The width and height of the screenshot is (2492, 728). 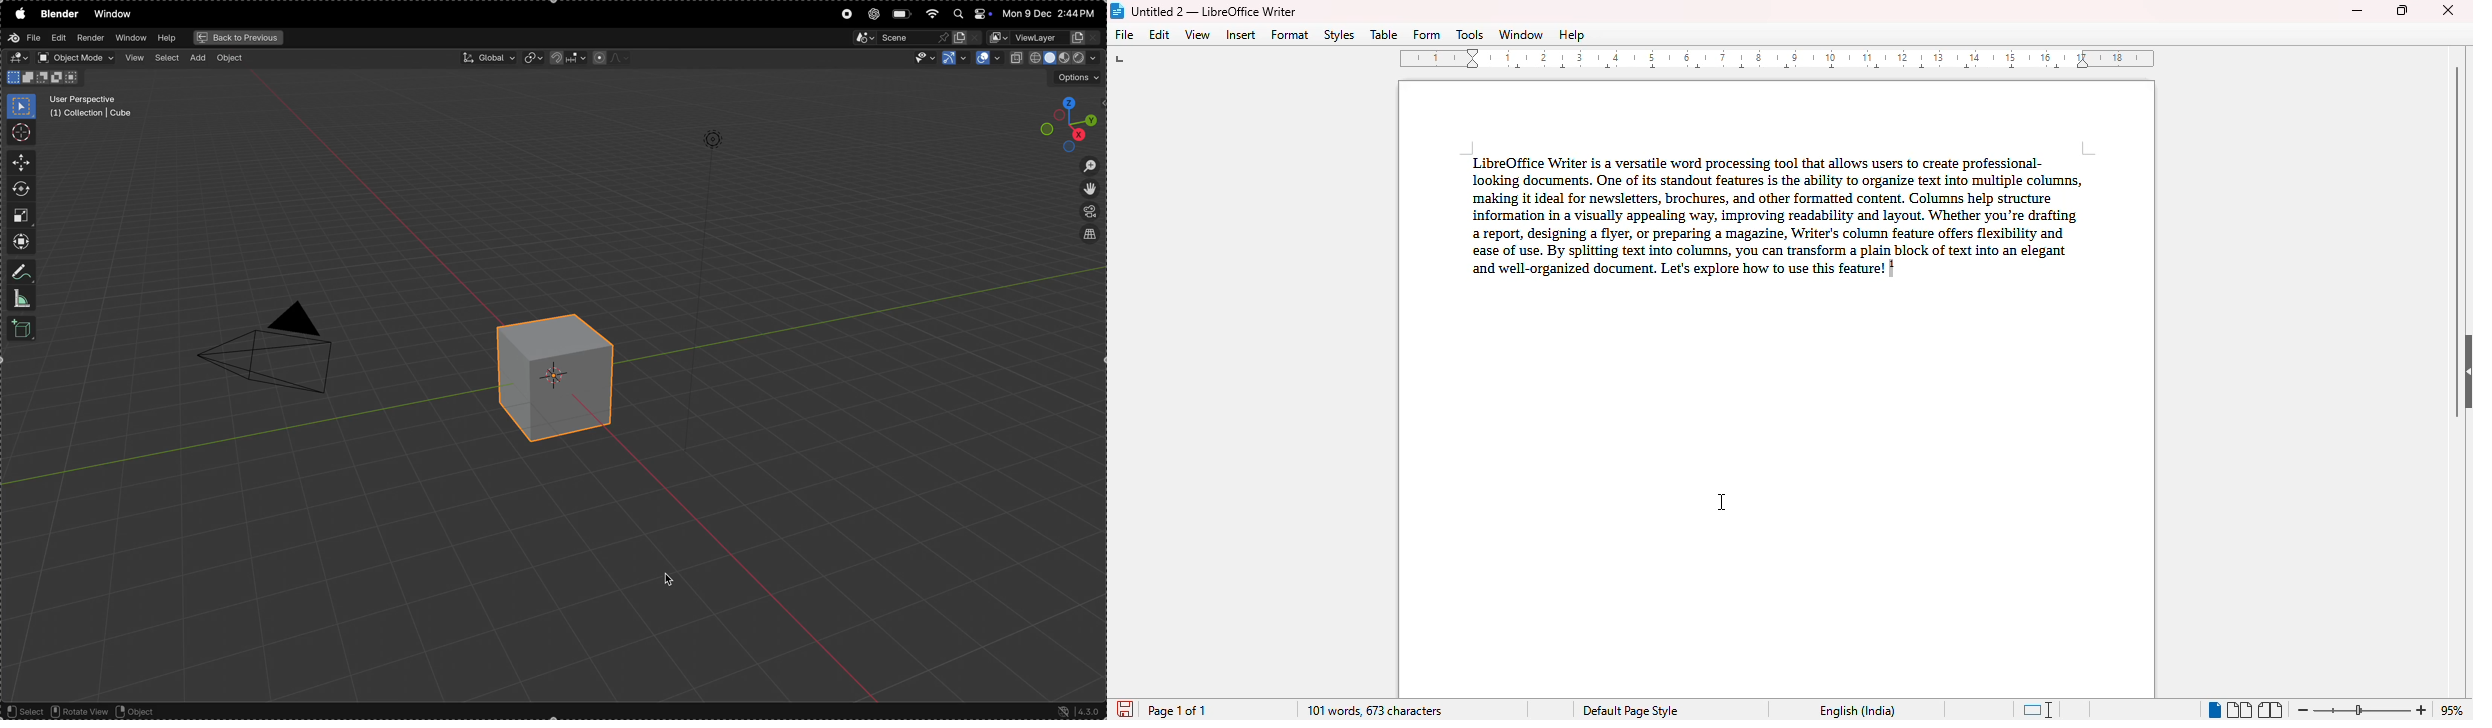 What do you see at coordinates (1118, 11) in the screenshot?
I see `LibreOffice logo` at bounding box center [1118, 11].